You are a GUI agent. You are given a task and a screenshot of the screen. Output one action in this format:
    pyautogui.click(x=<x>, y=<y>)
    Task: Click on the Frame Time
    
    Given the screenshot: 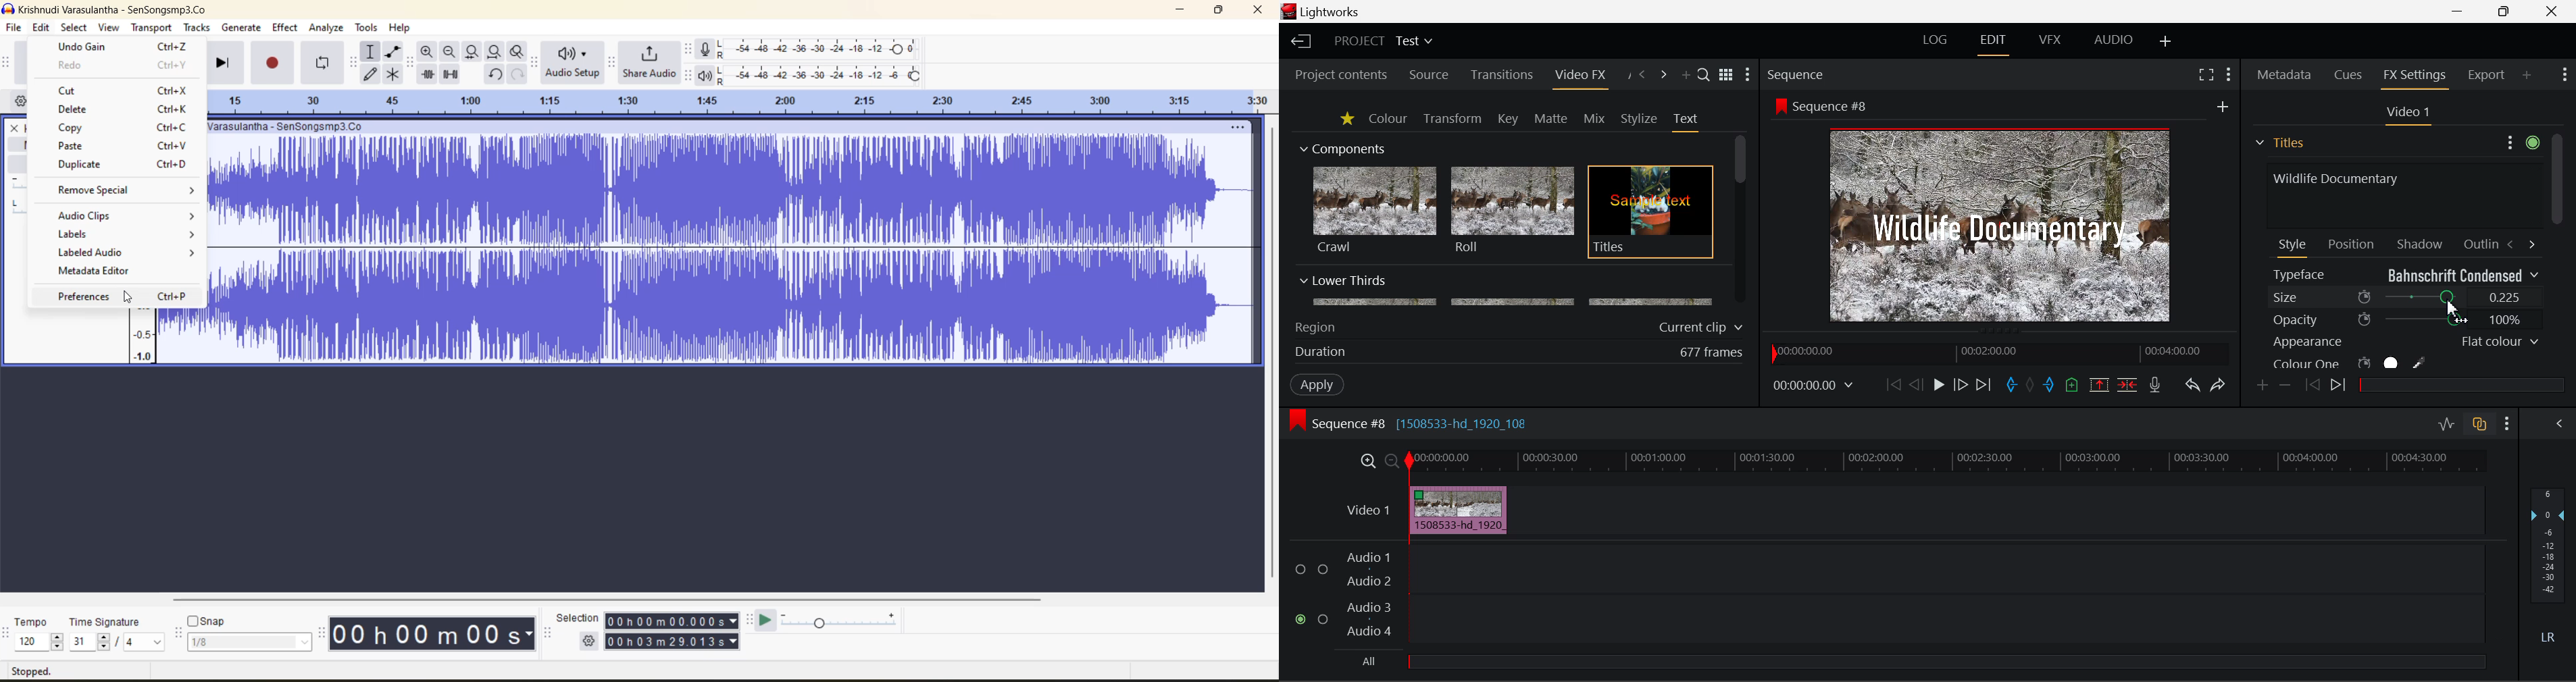 What is the action you would take?
    pyautogui.click(x=1814, y=387)
    